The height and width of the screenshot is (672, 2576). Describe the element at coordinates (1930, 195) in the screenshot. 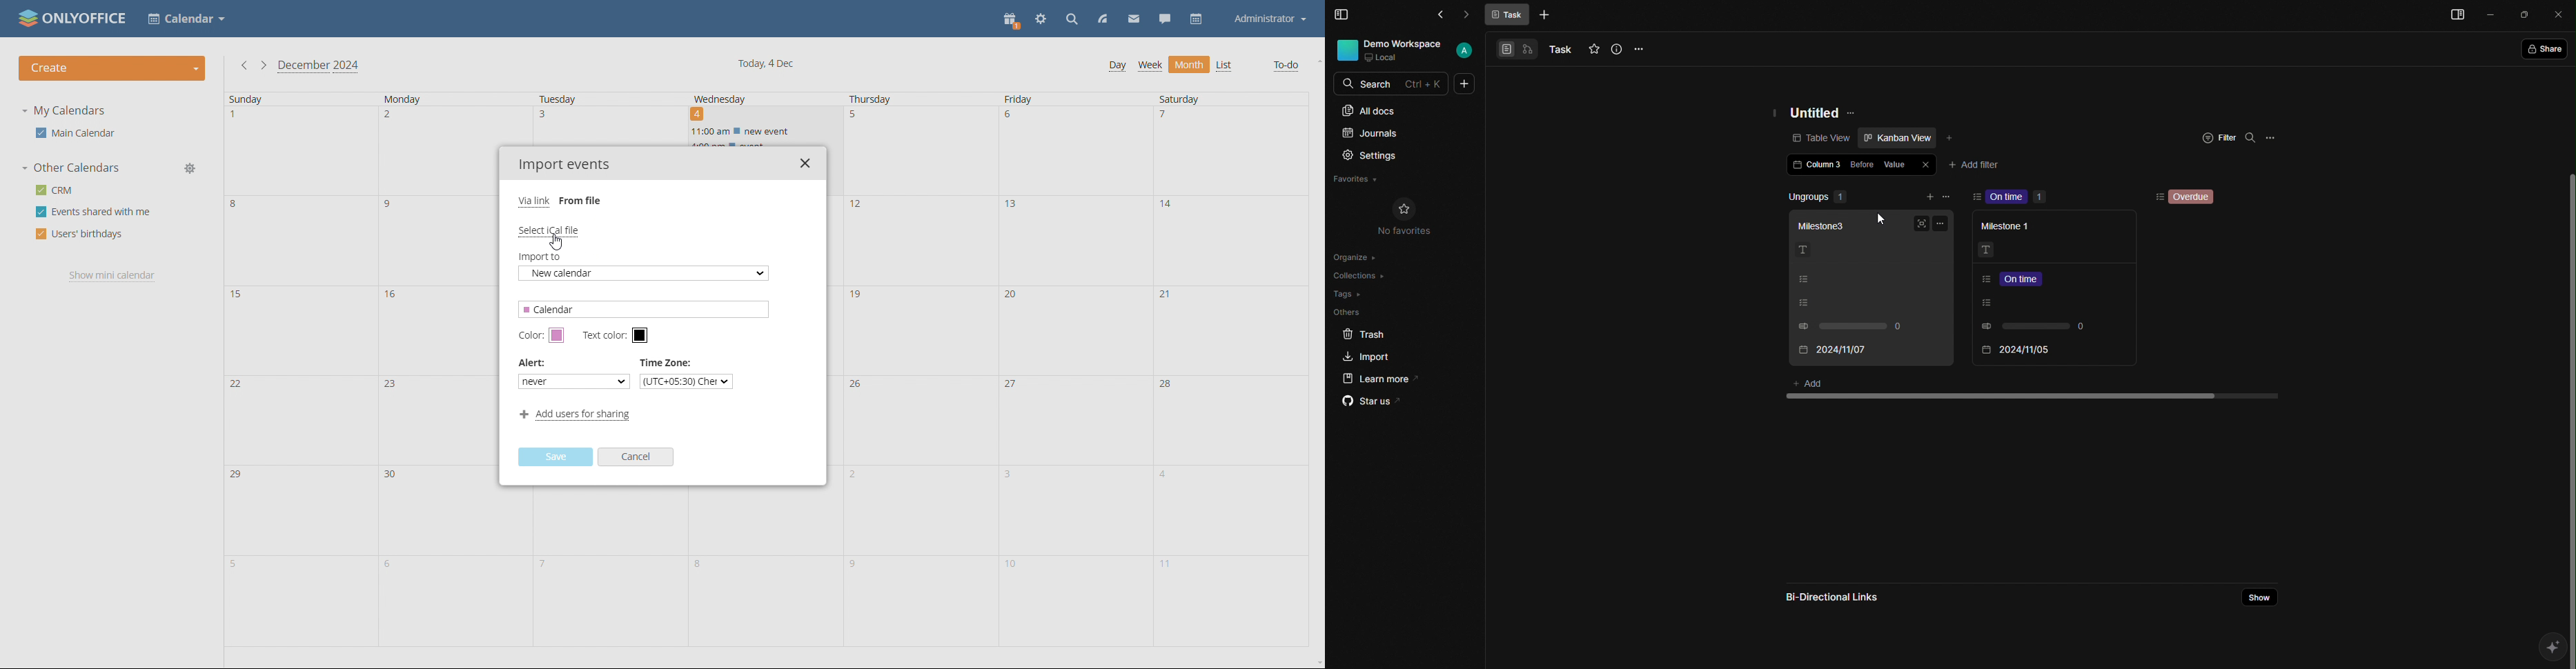

I see `add` at that location.